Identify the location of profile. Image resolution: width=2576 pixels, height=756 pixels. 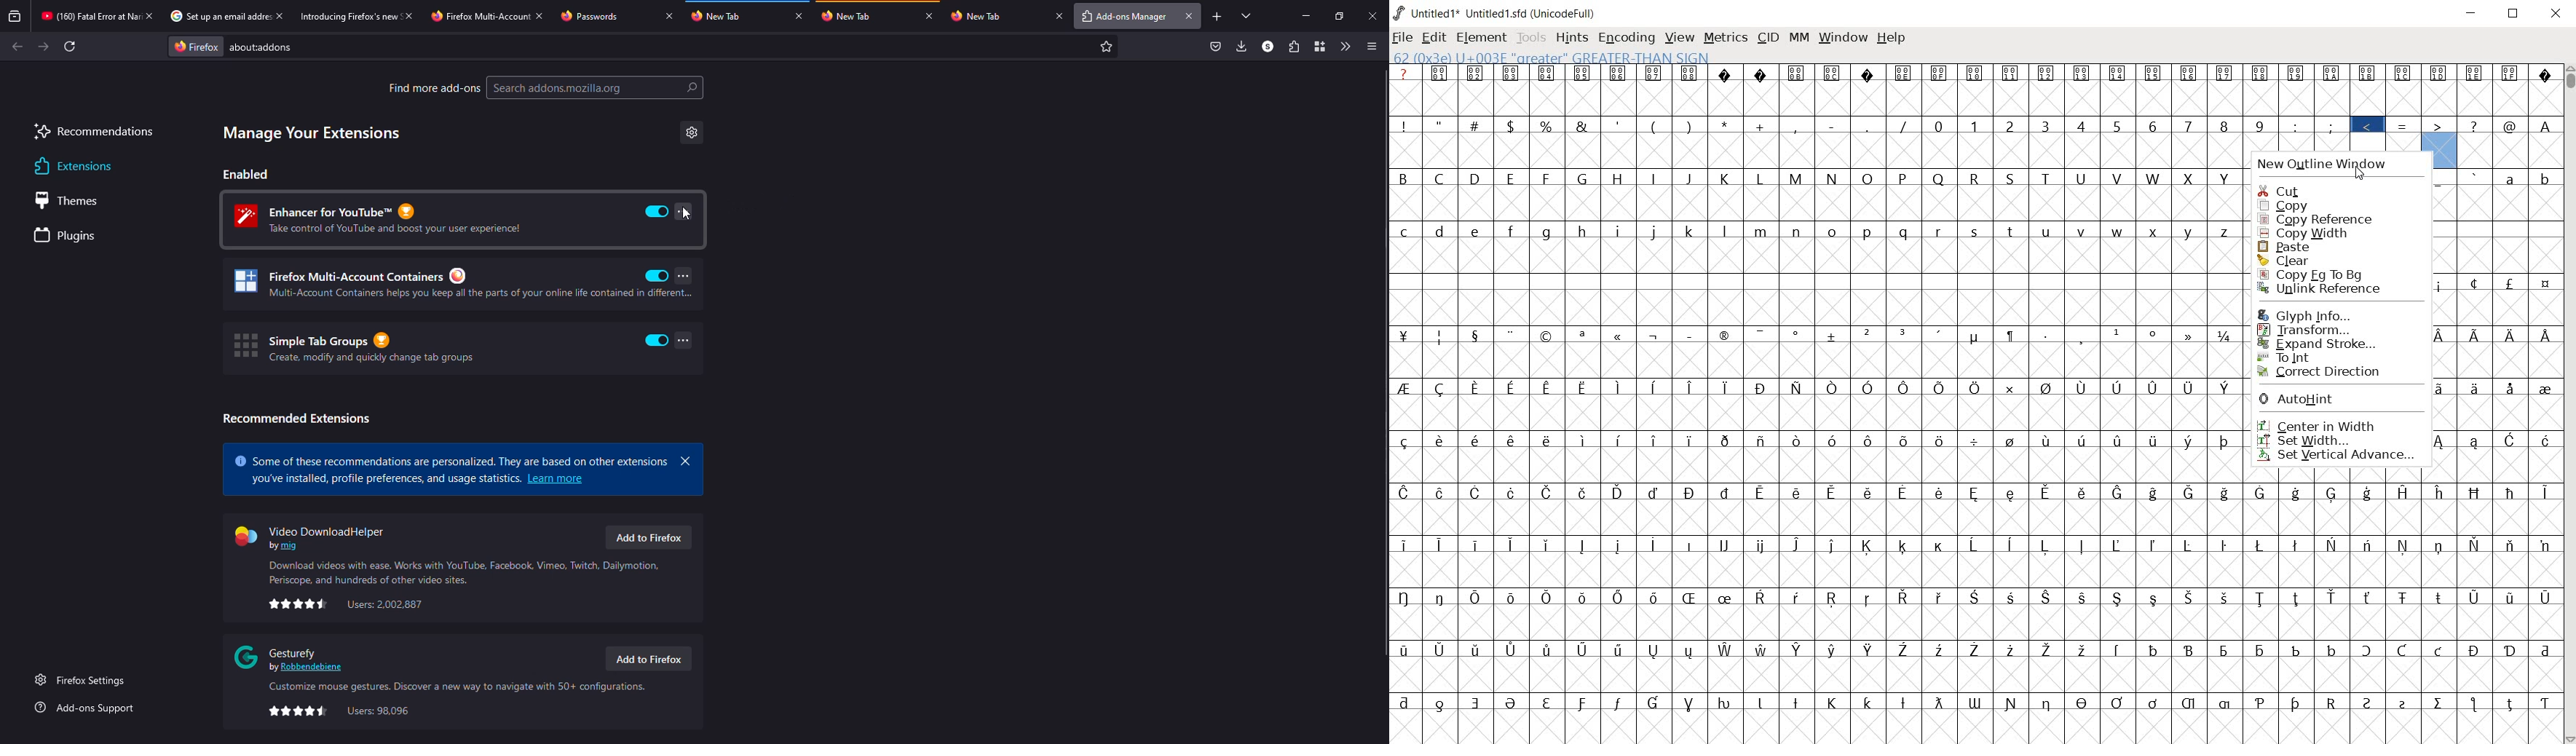
(1268, 46).